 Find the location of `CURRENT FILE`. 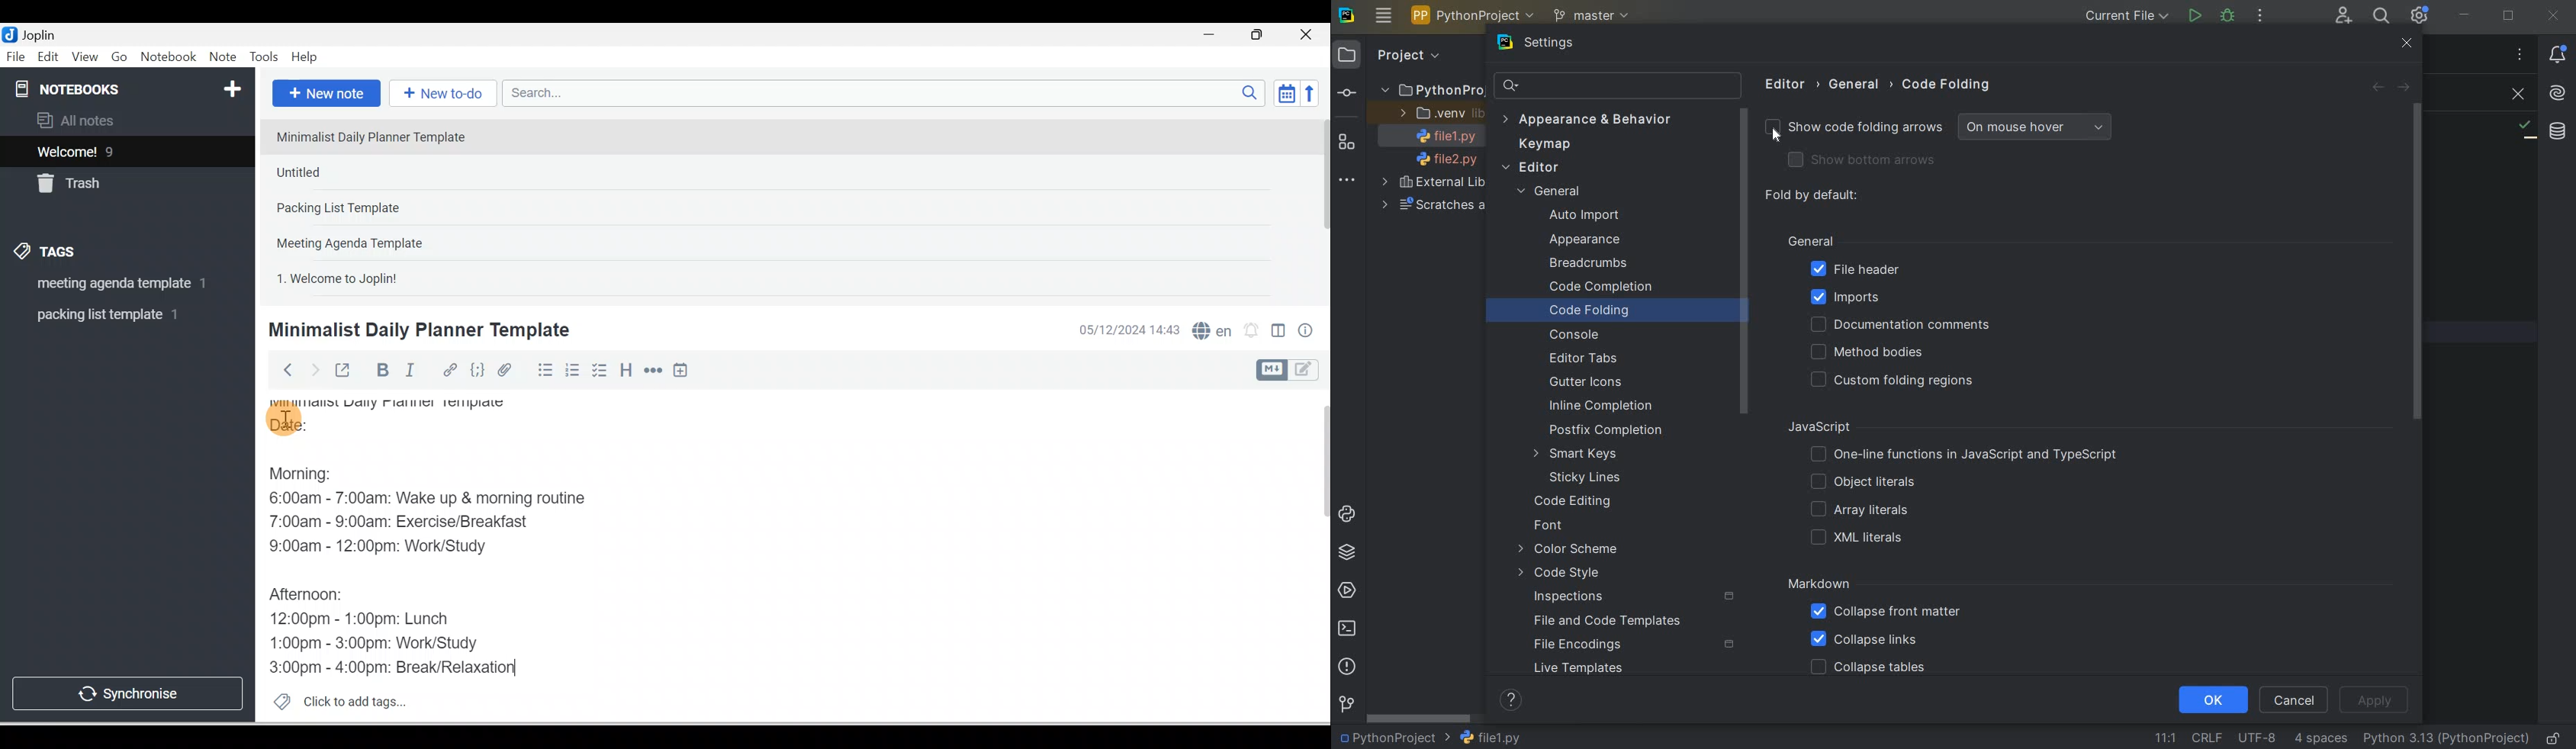

CURRENT FILE is located at coordinates (2124, 16).